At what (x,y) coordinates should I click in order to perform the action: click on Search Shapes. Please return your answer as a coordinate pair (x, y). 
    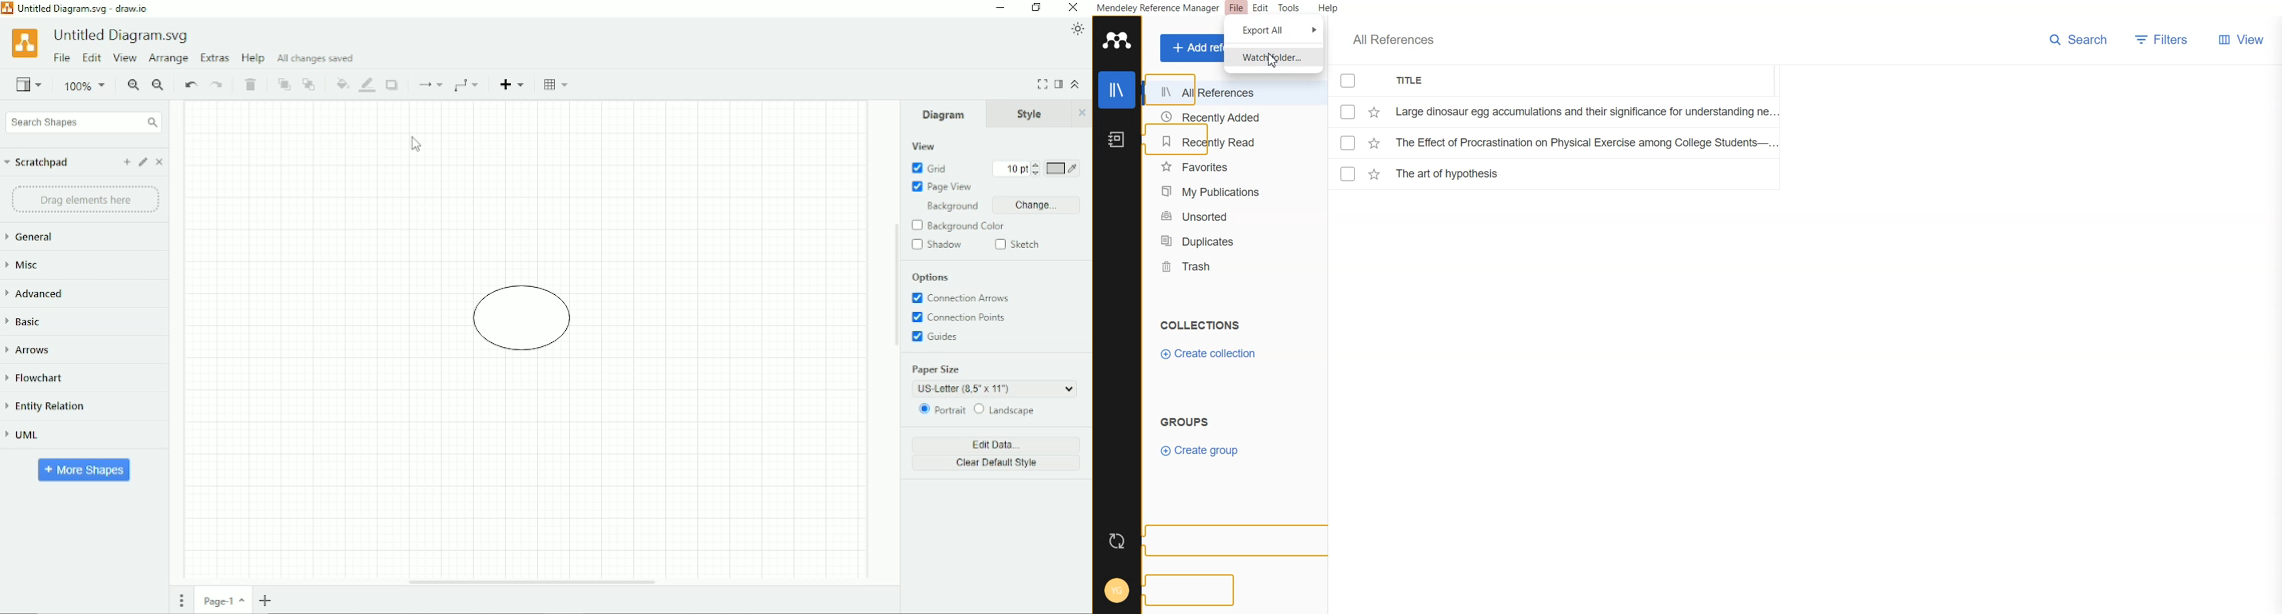
    Looking at the image, I should click on (82, 122).